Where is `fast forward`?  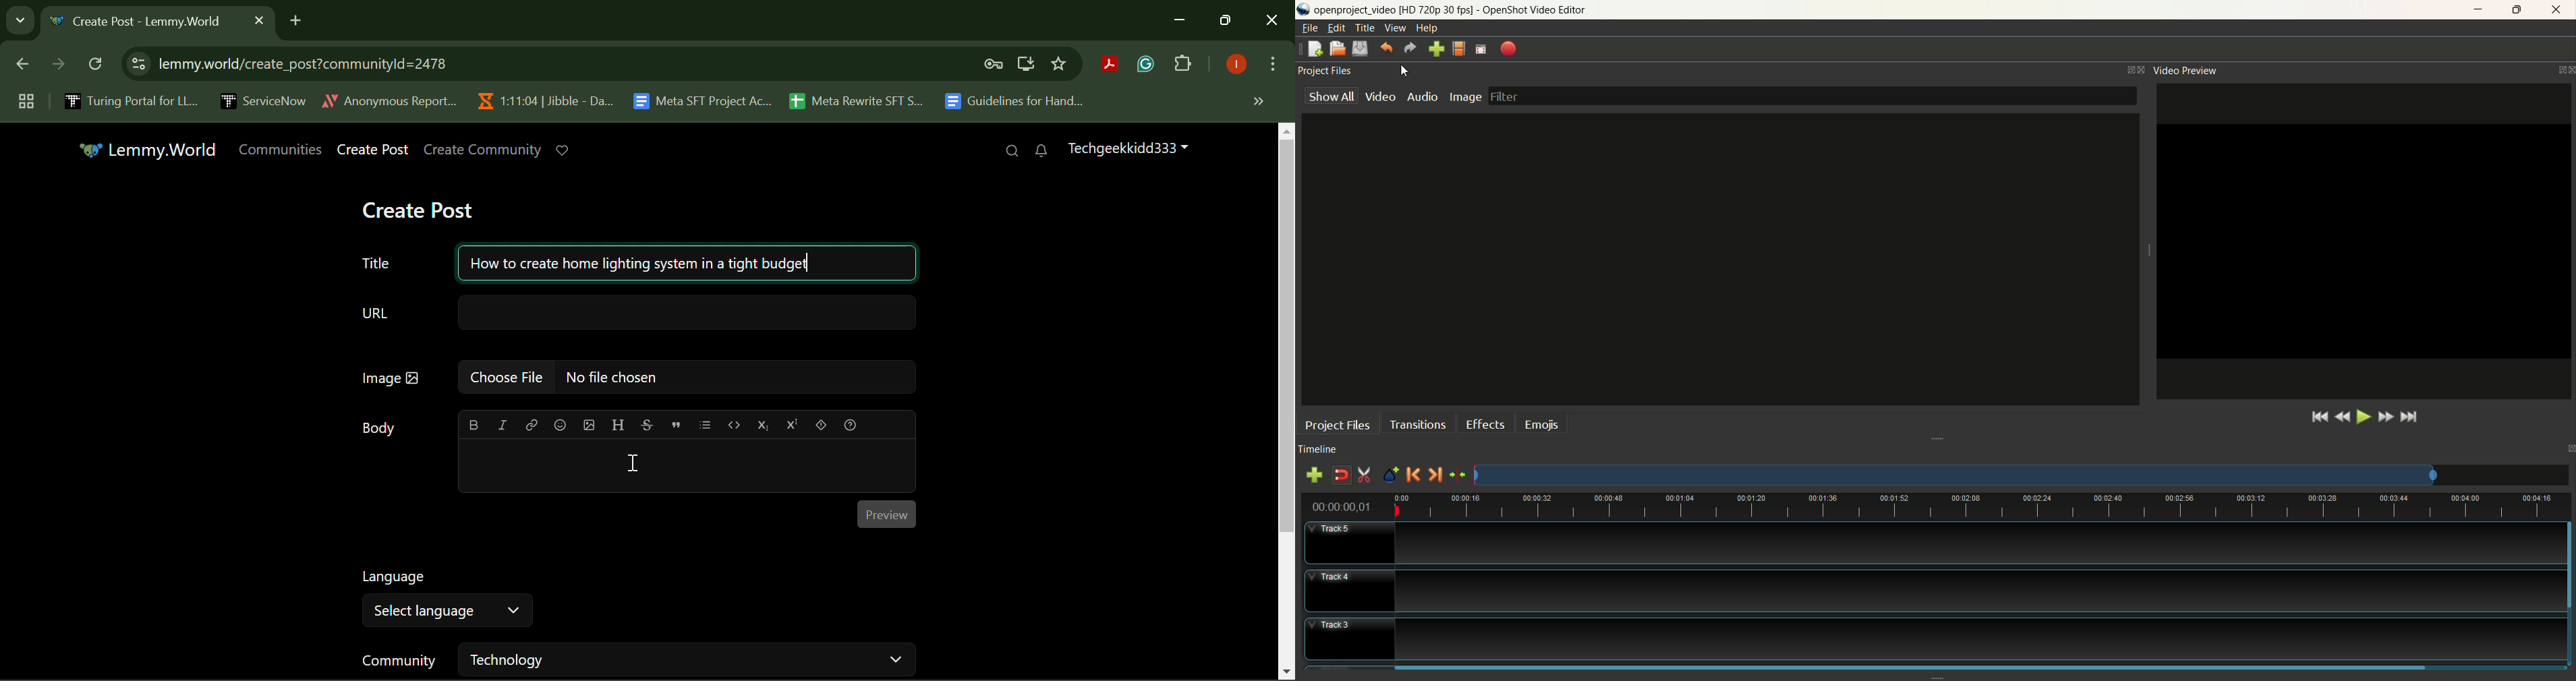
fast forward is located at coordinates (2387, 416).